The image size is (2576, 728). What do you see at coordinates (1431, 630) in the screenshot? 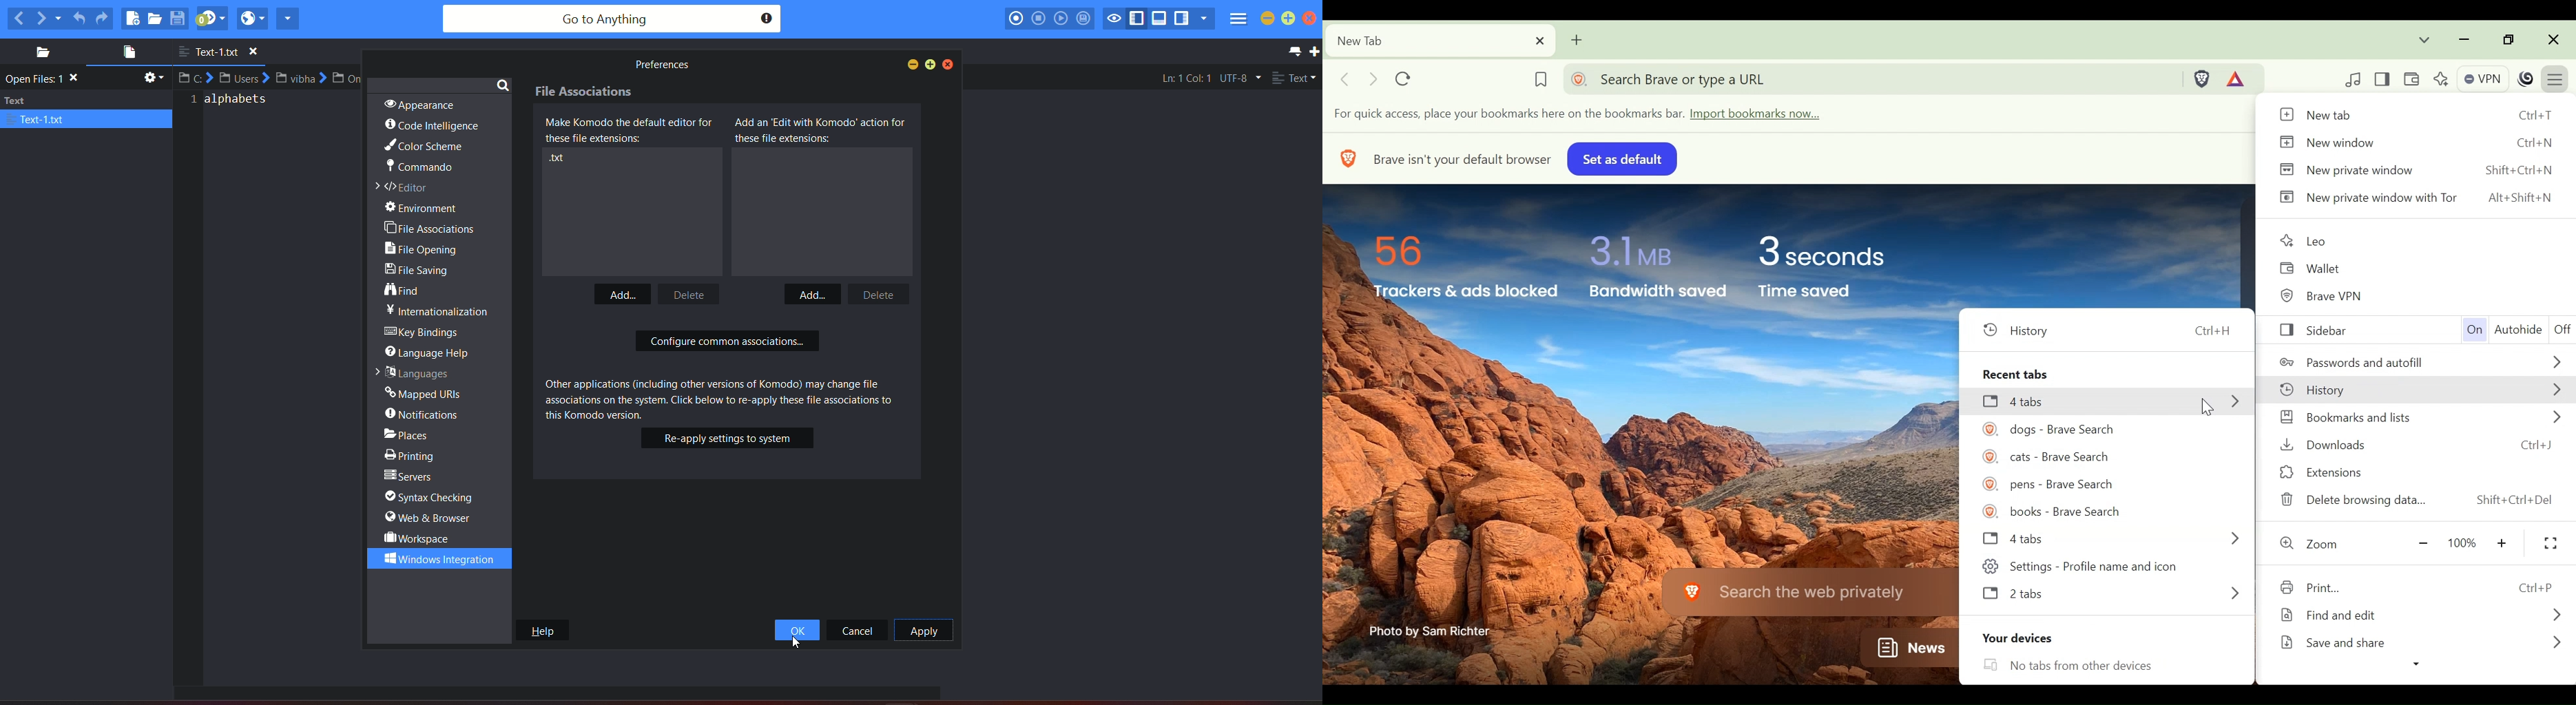
I see `Photo by Sam Richter-—` at bounding box center [1431, 630].